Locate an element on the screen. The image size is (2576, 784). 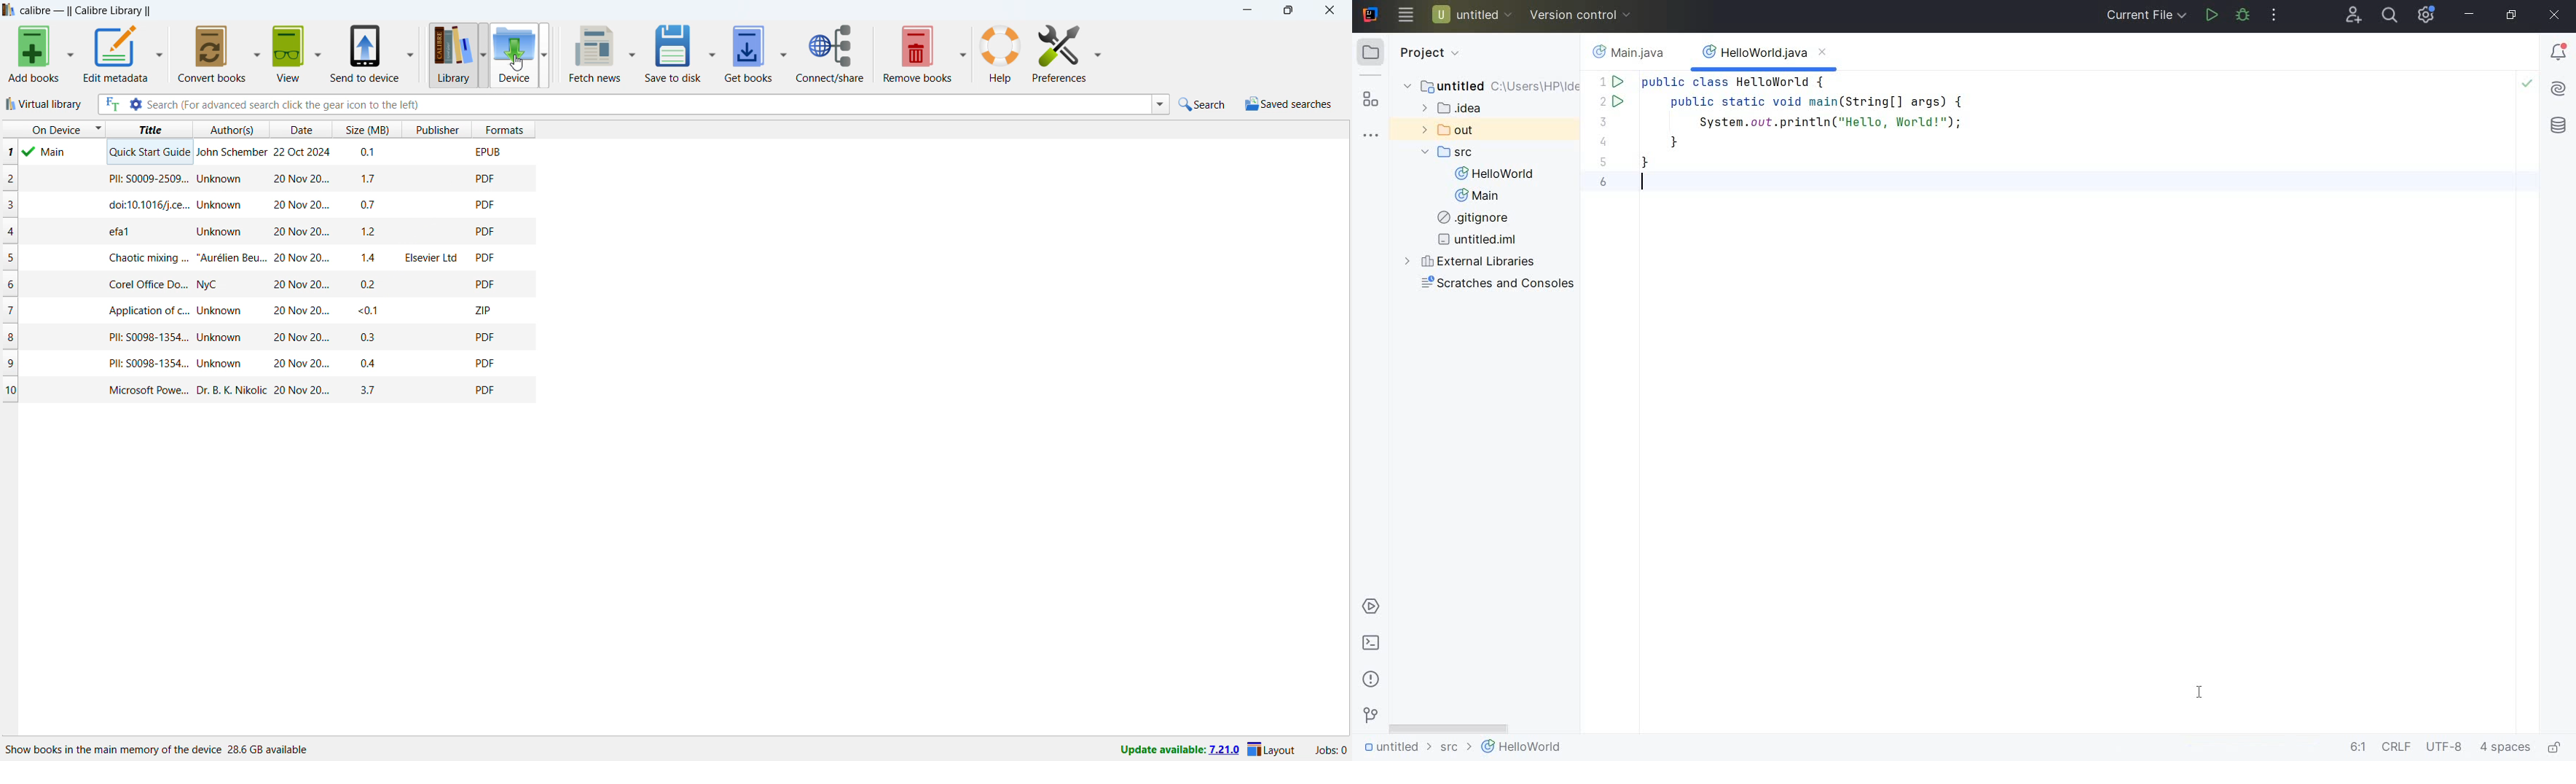
get books options is located at coordinates (785, 51).